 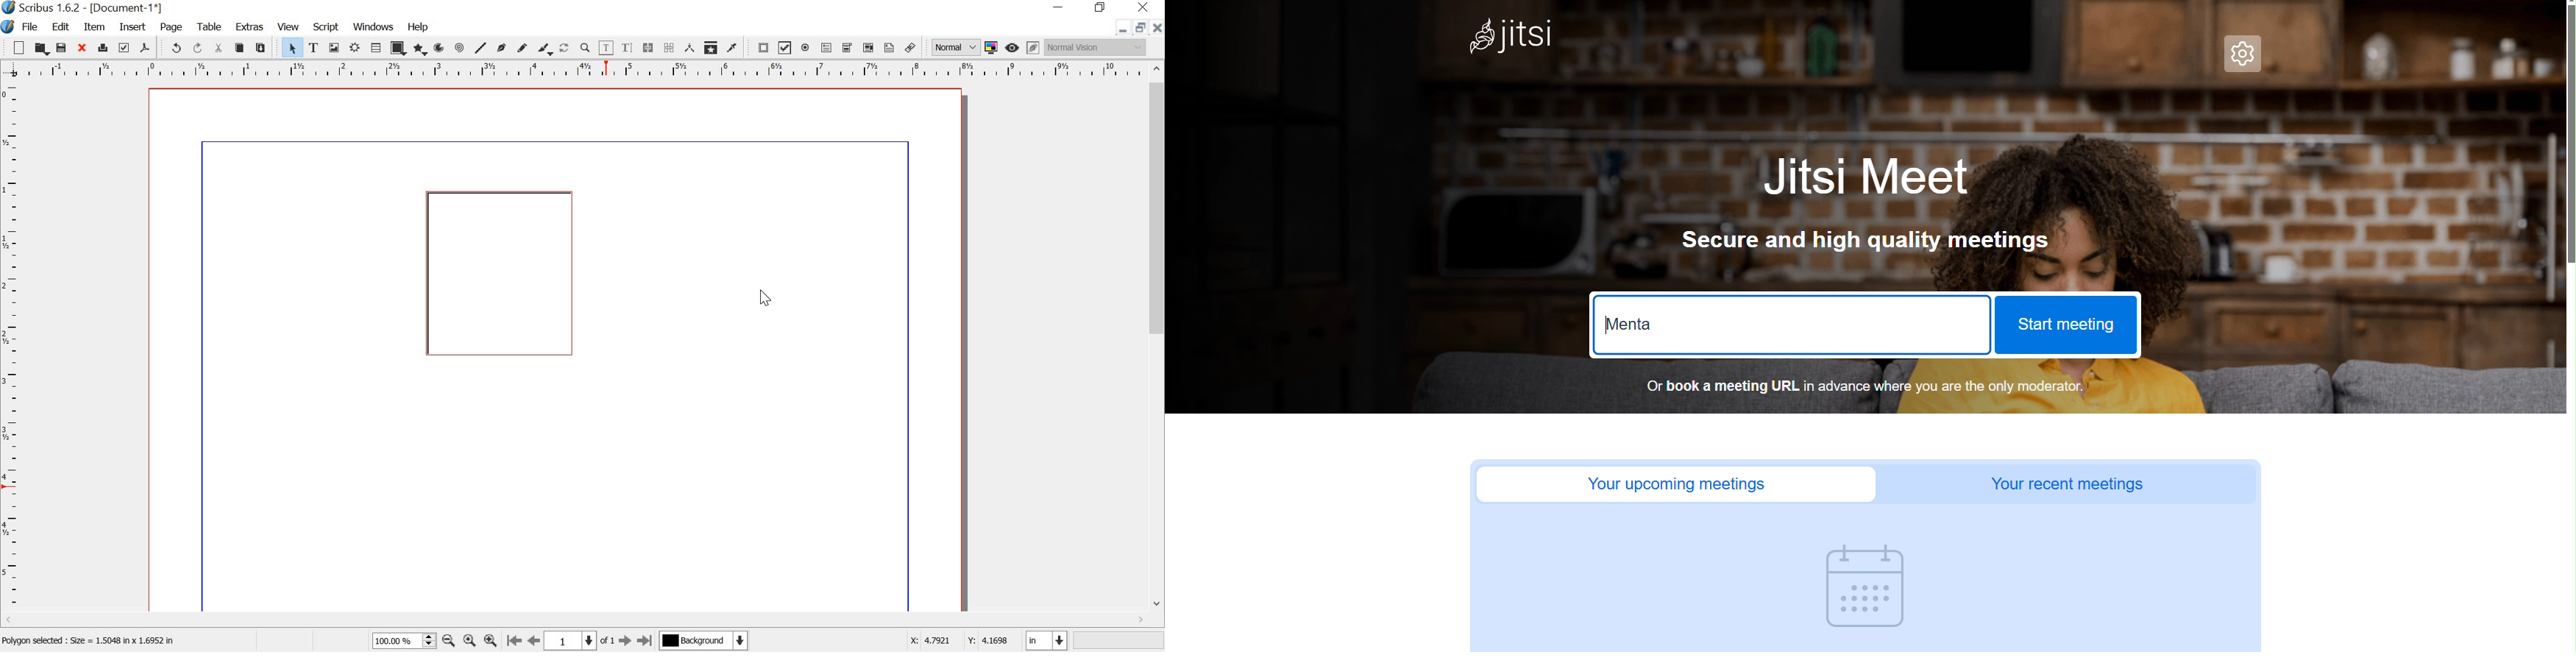 What do you see at coordinates (2416, 41) in the screenshot?
I see `Backrground image` at bounding box center [2416, 41].